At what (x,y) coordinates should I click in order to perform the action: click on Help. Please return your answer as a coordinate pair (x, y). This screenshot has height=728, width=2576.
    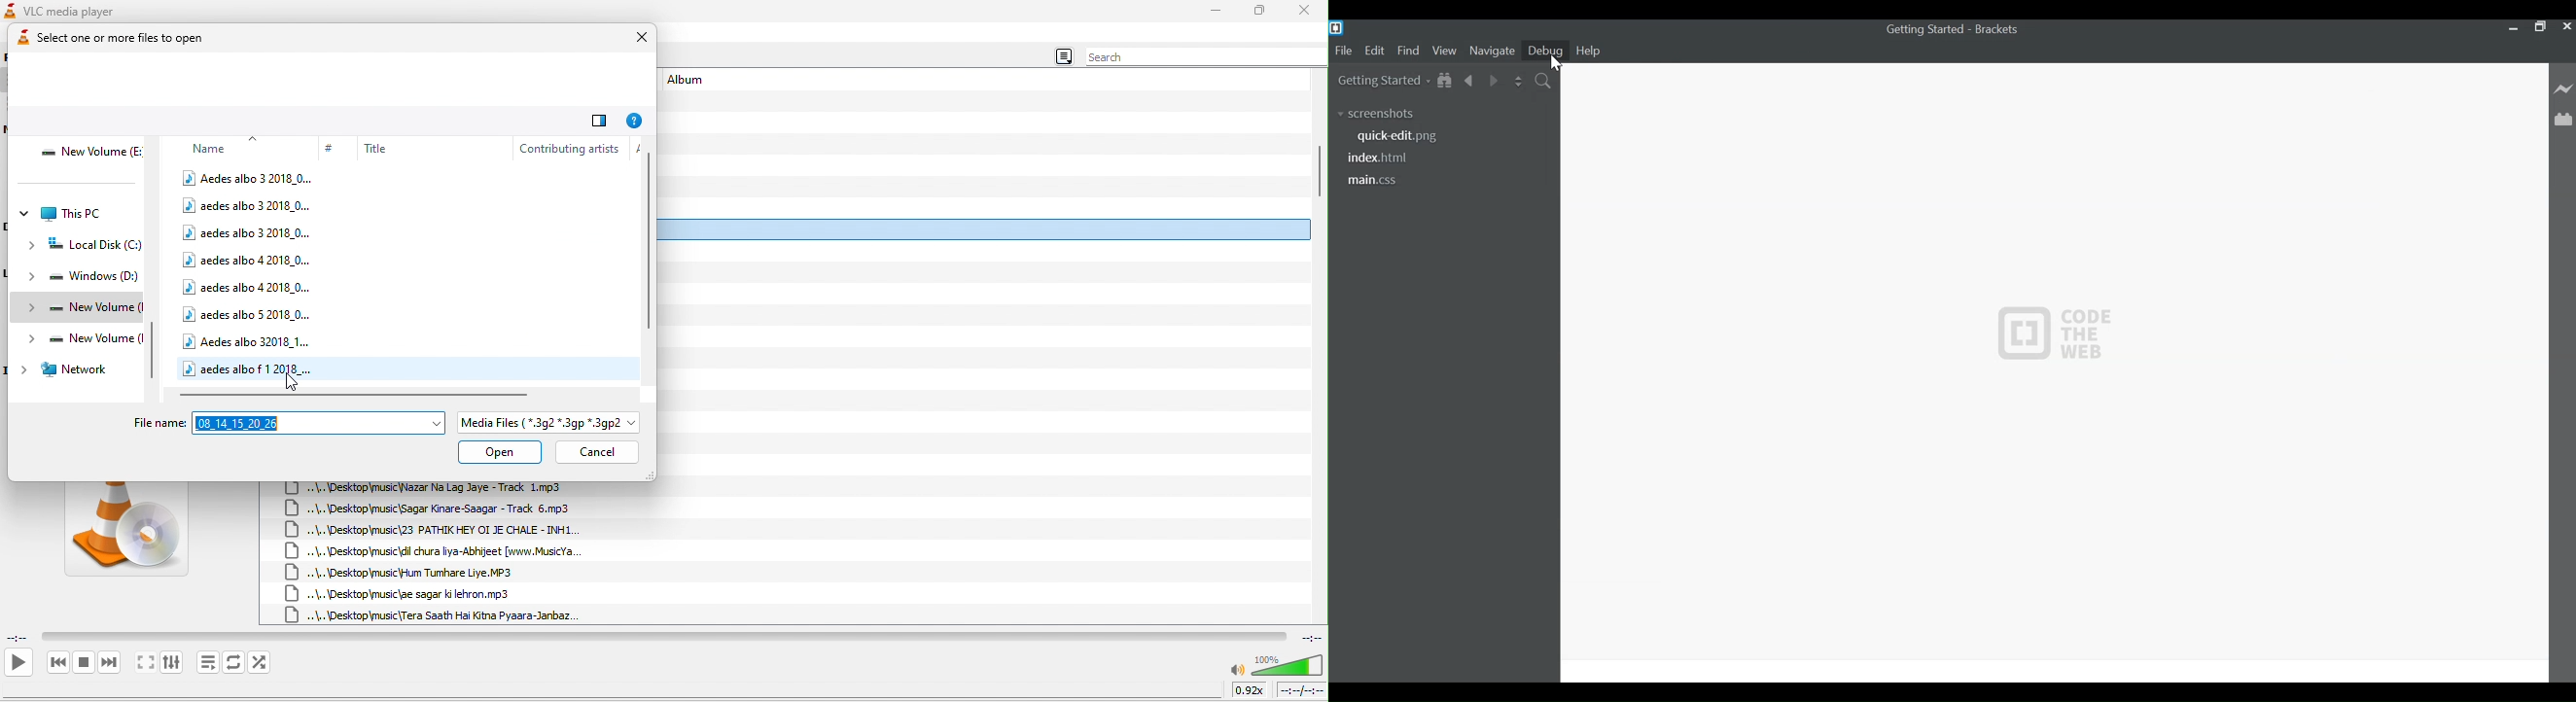
    Looking at the image, I should click on (1589, 51).